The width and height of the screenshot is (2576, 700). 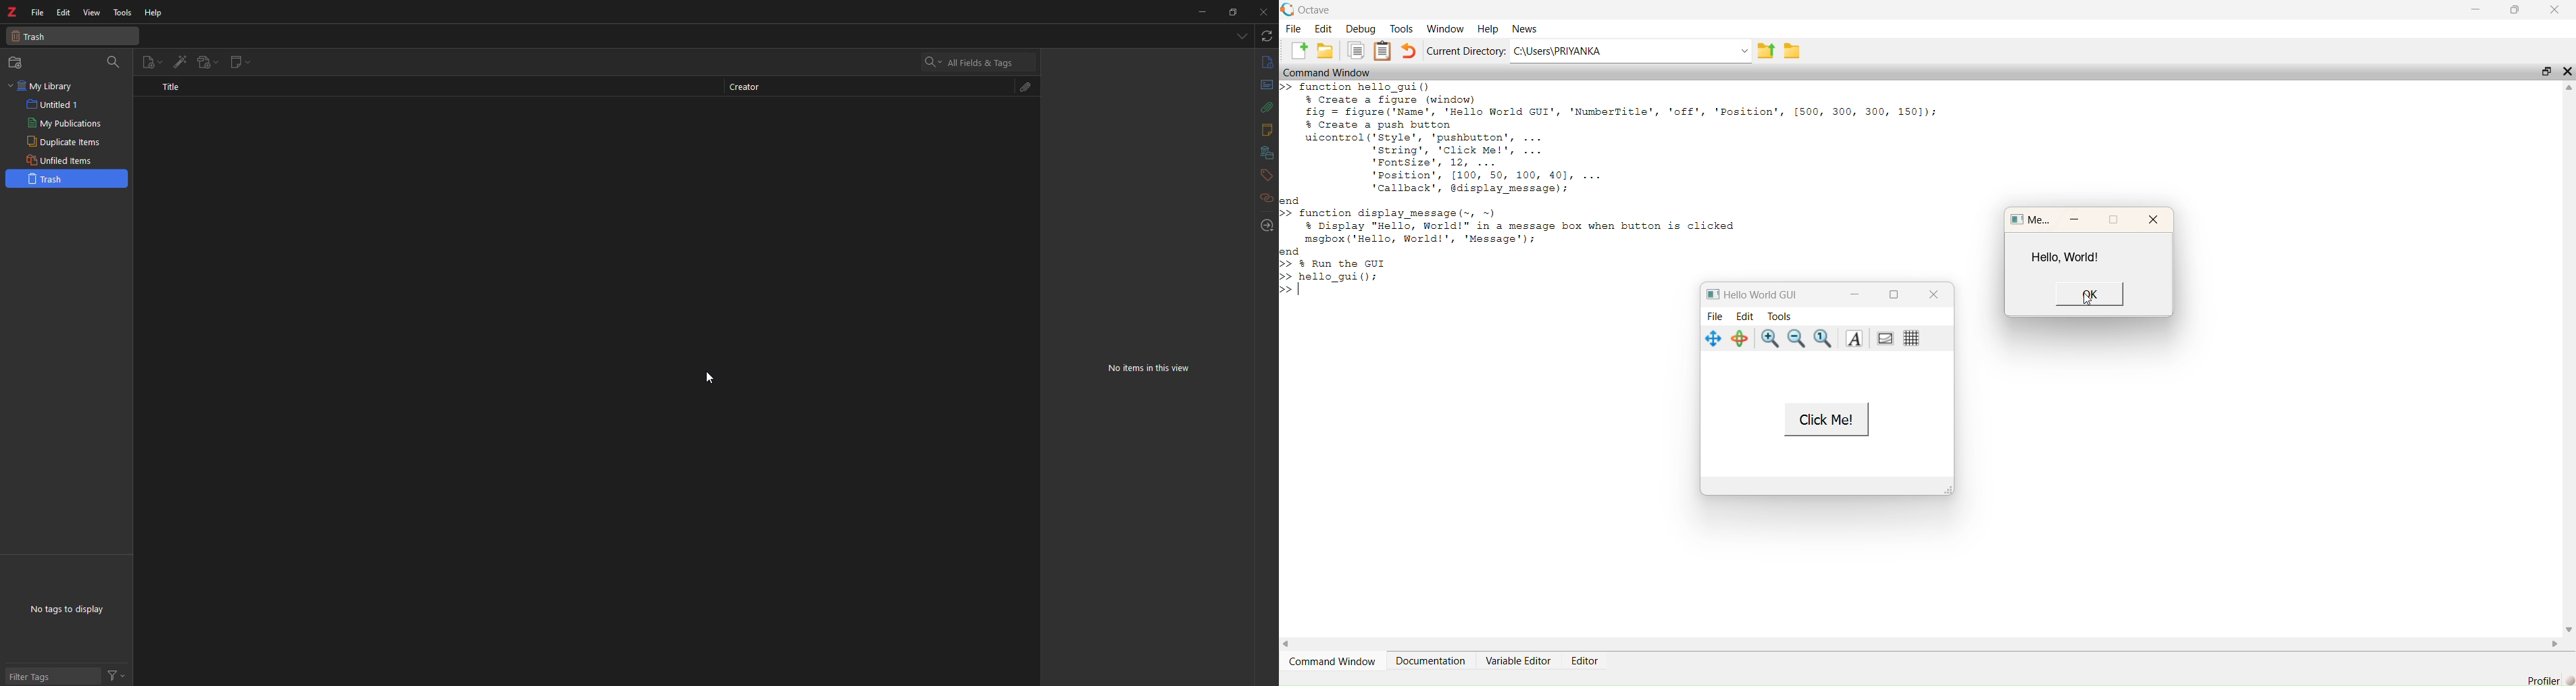 I want to click on Command Window, so click(x=1336, y=662).